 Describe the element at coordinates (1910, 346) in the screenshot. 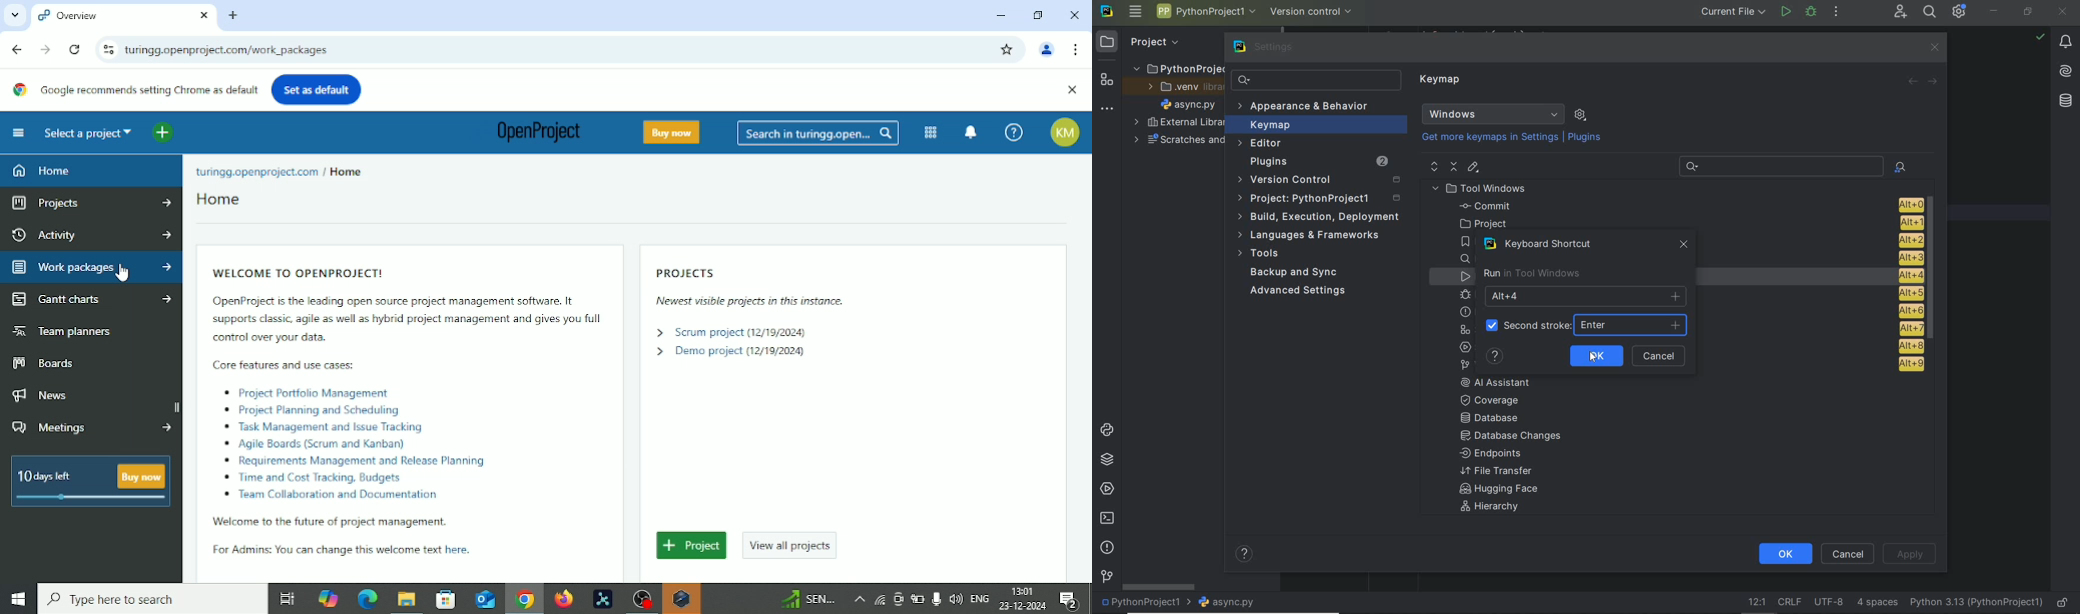

I see `alt + 8` at that location.